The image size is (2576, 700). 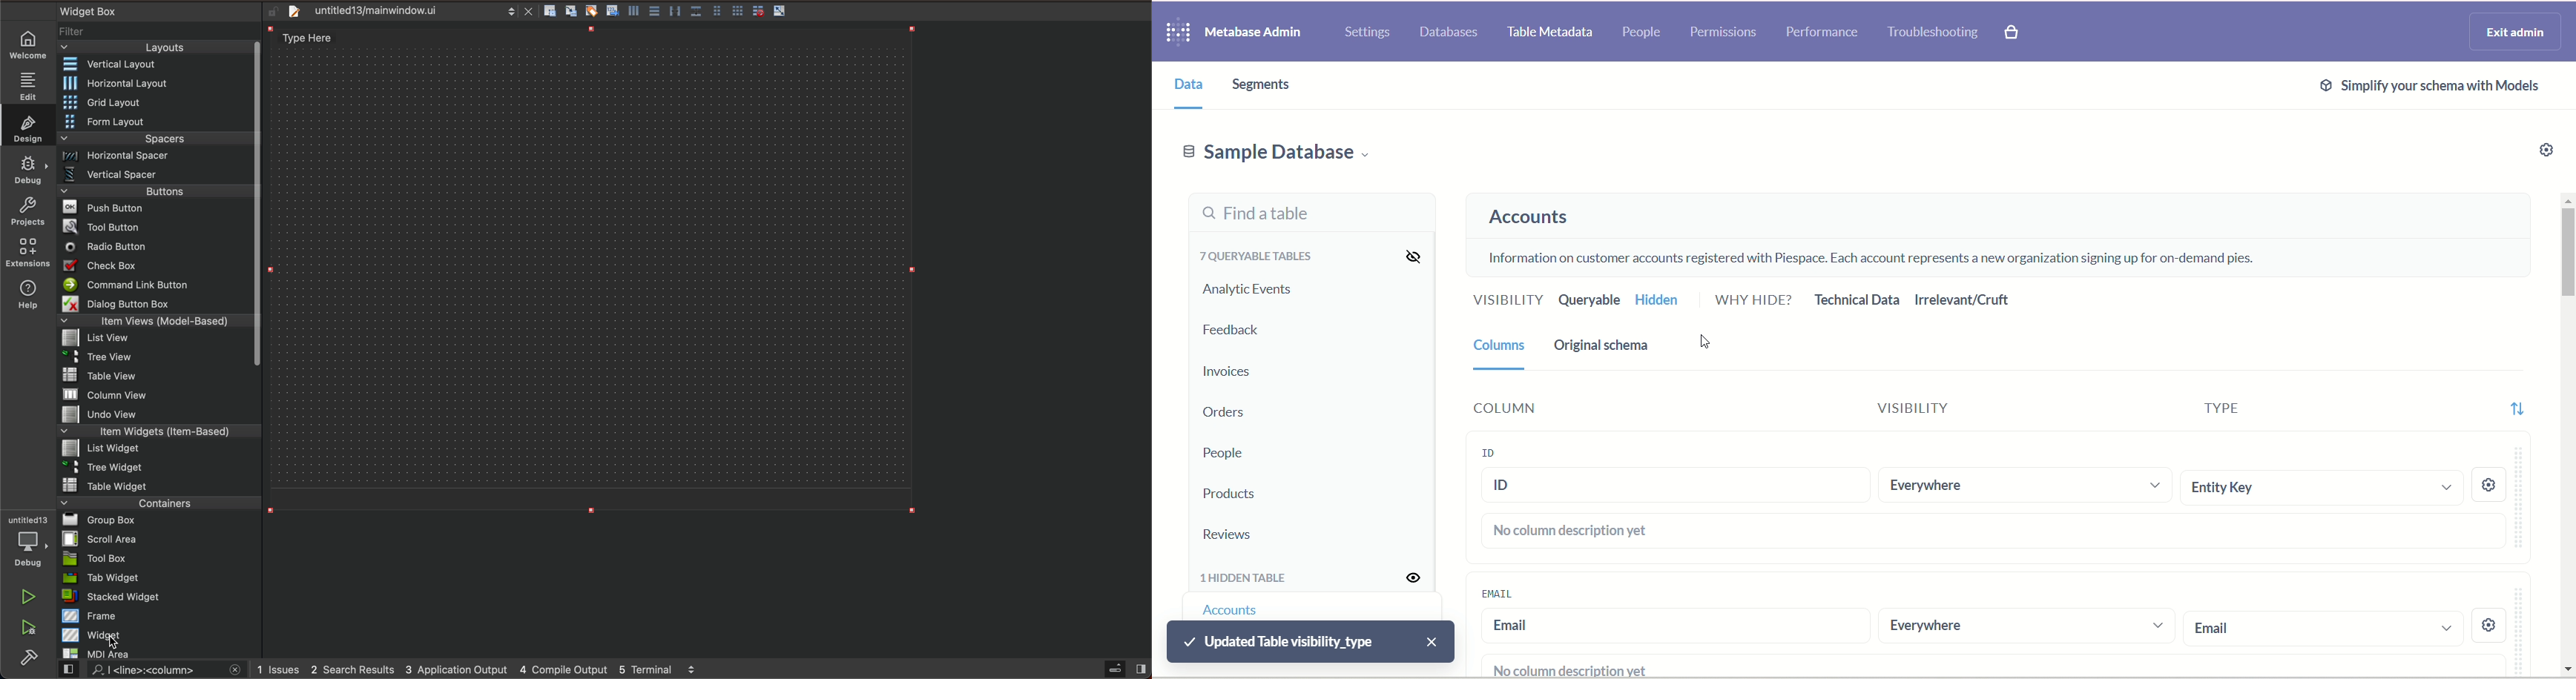 What do you see at coordinates (1755, 302) in the screenshot?
I see `why hide` at bounding box center [1755, 302].